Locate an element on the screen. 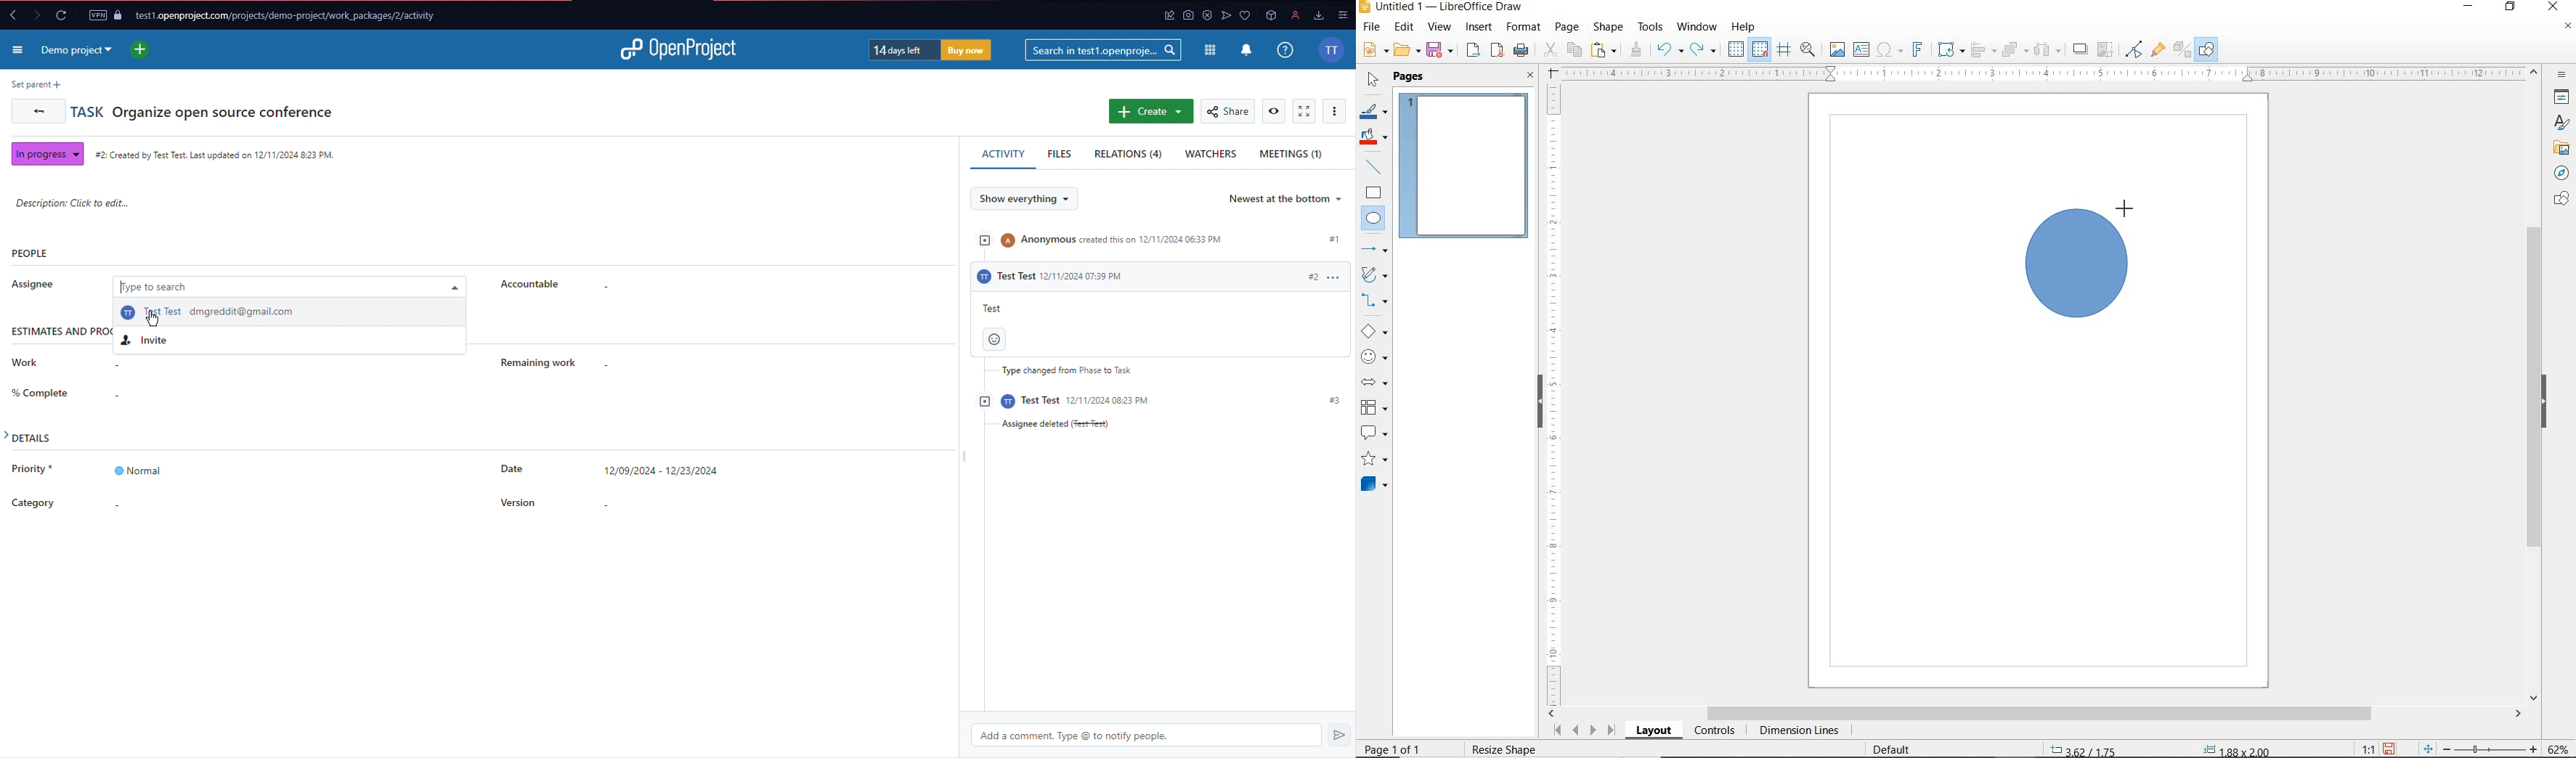 The image size is (2576, 784). ELLIPSE TOOL is located at coordinates (2028, 322).